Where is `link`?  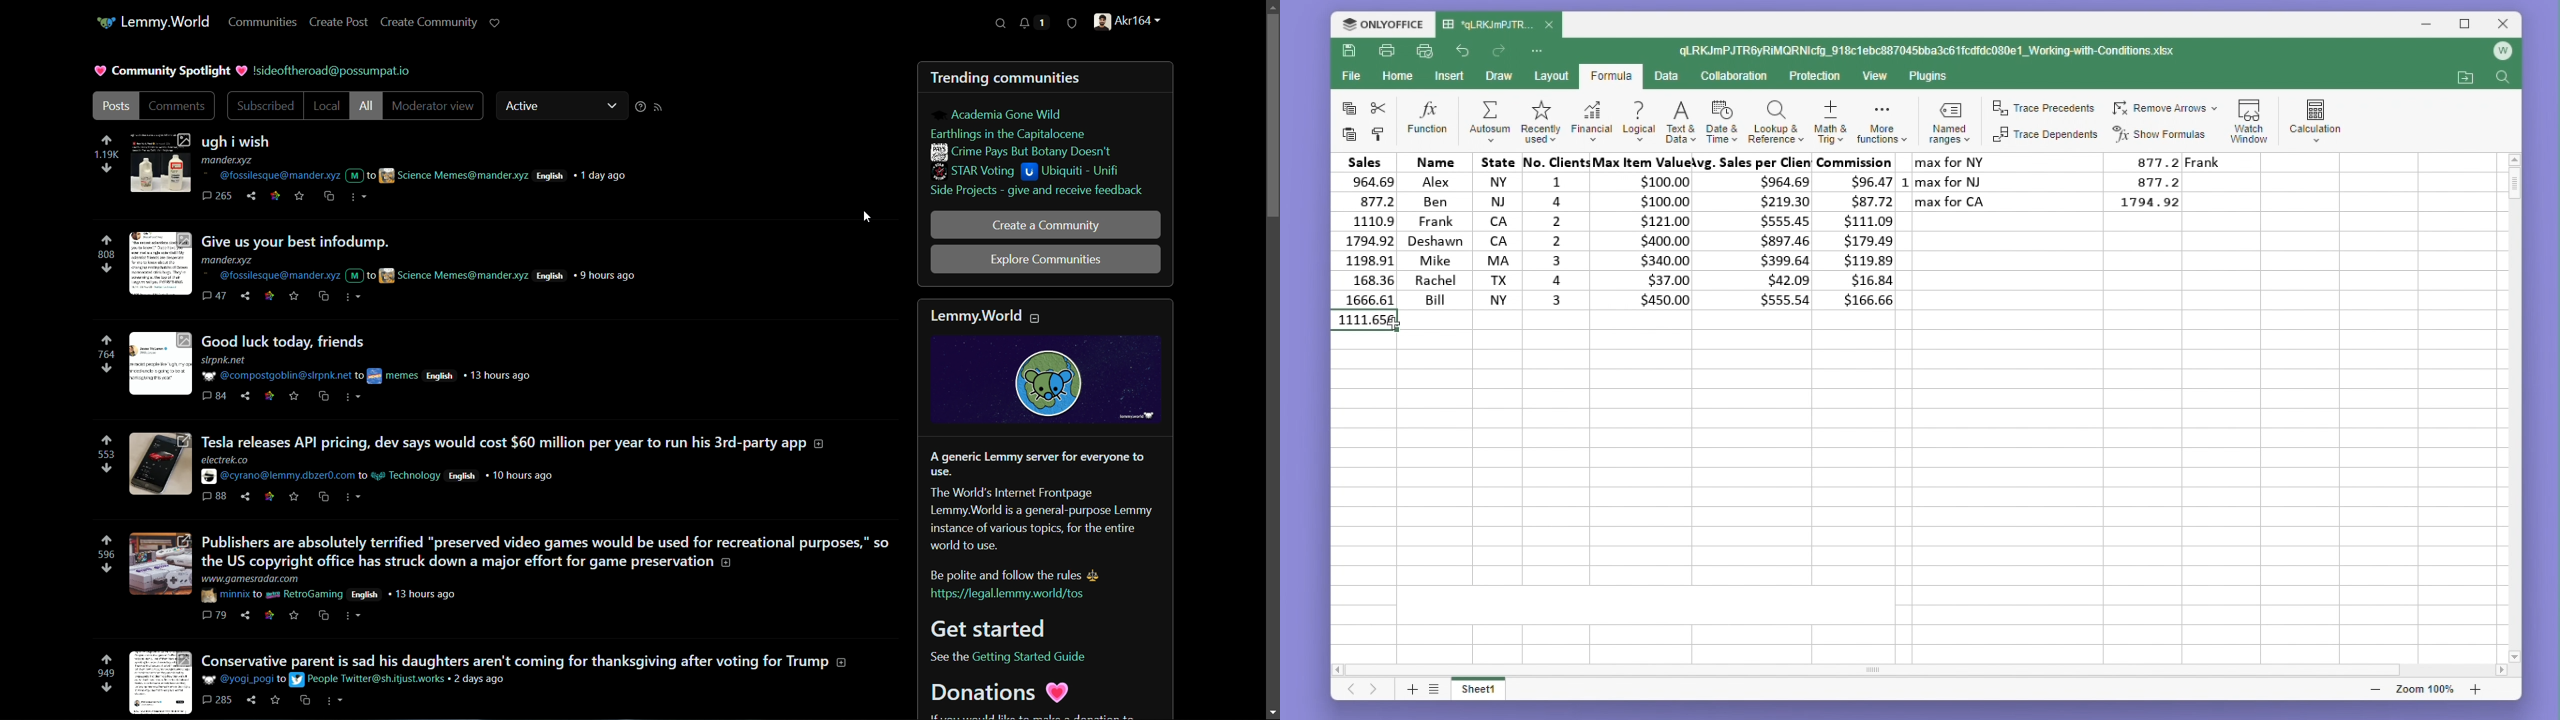 link is located at coordinates (268, 397).